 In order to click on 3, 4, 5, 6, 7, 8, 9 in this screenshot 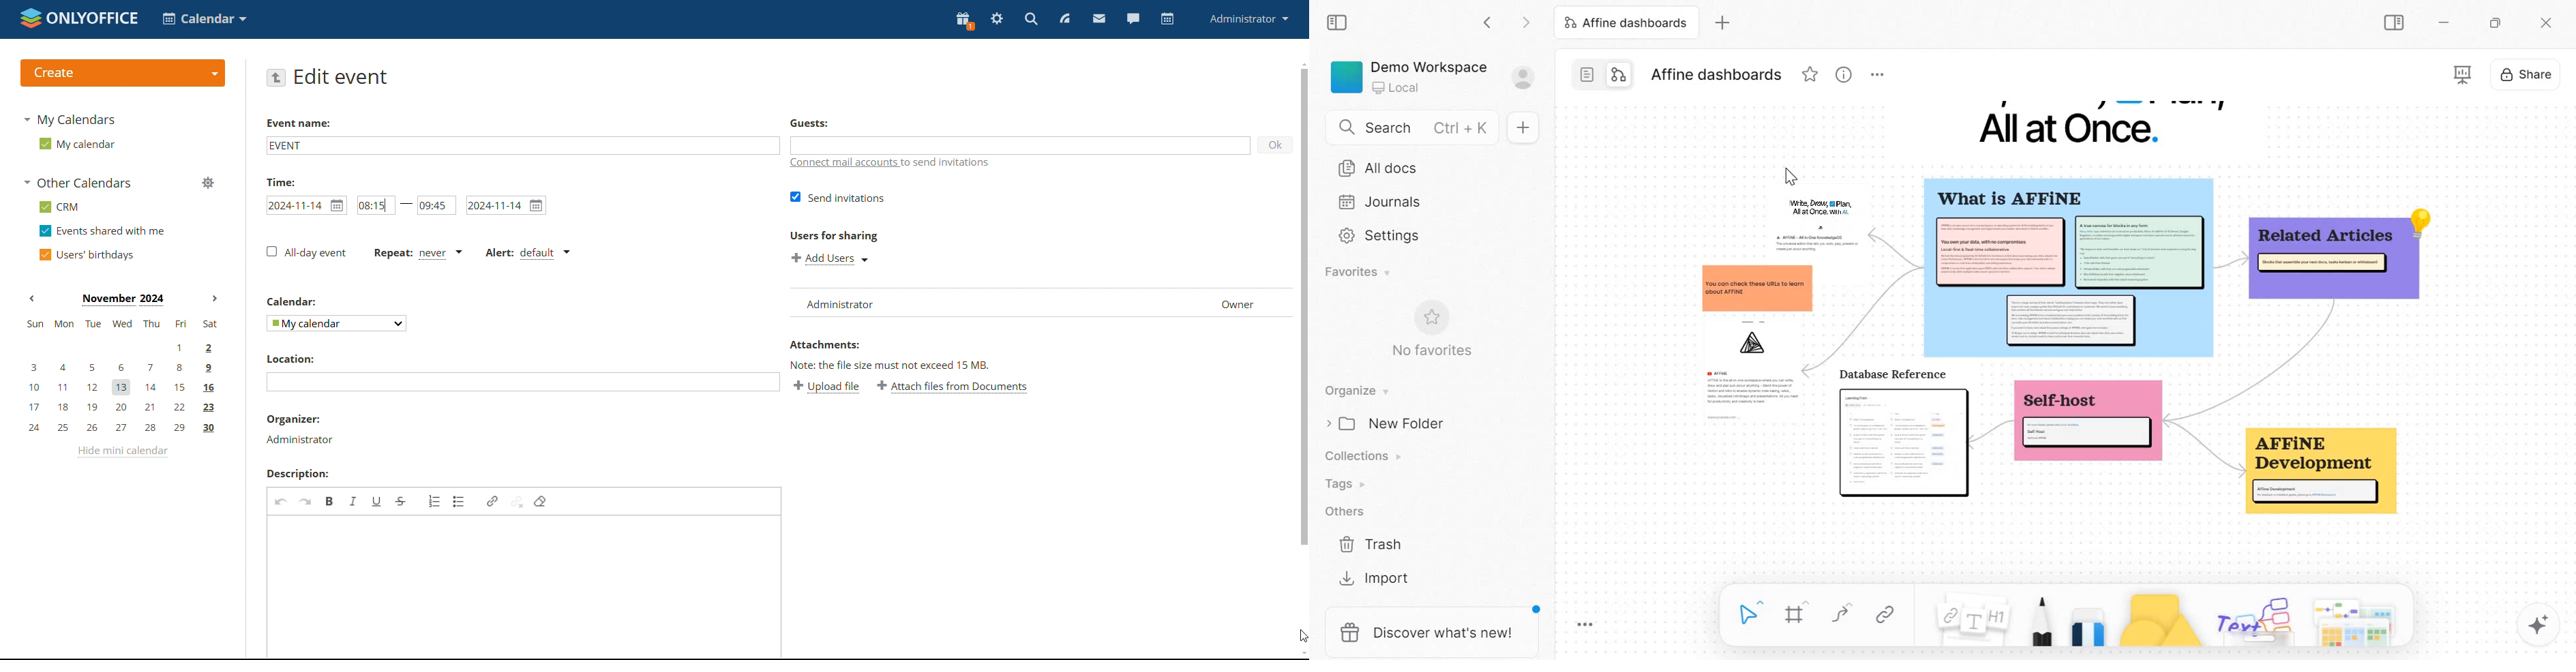, I will do `click(117, 367)`.